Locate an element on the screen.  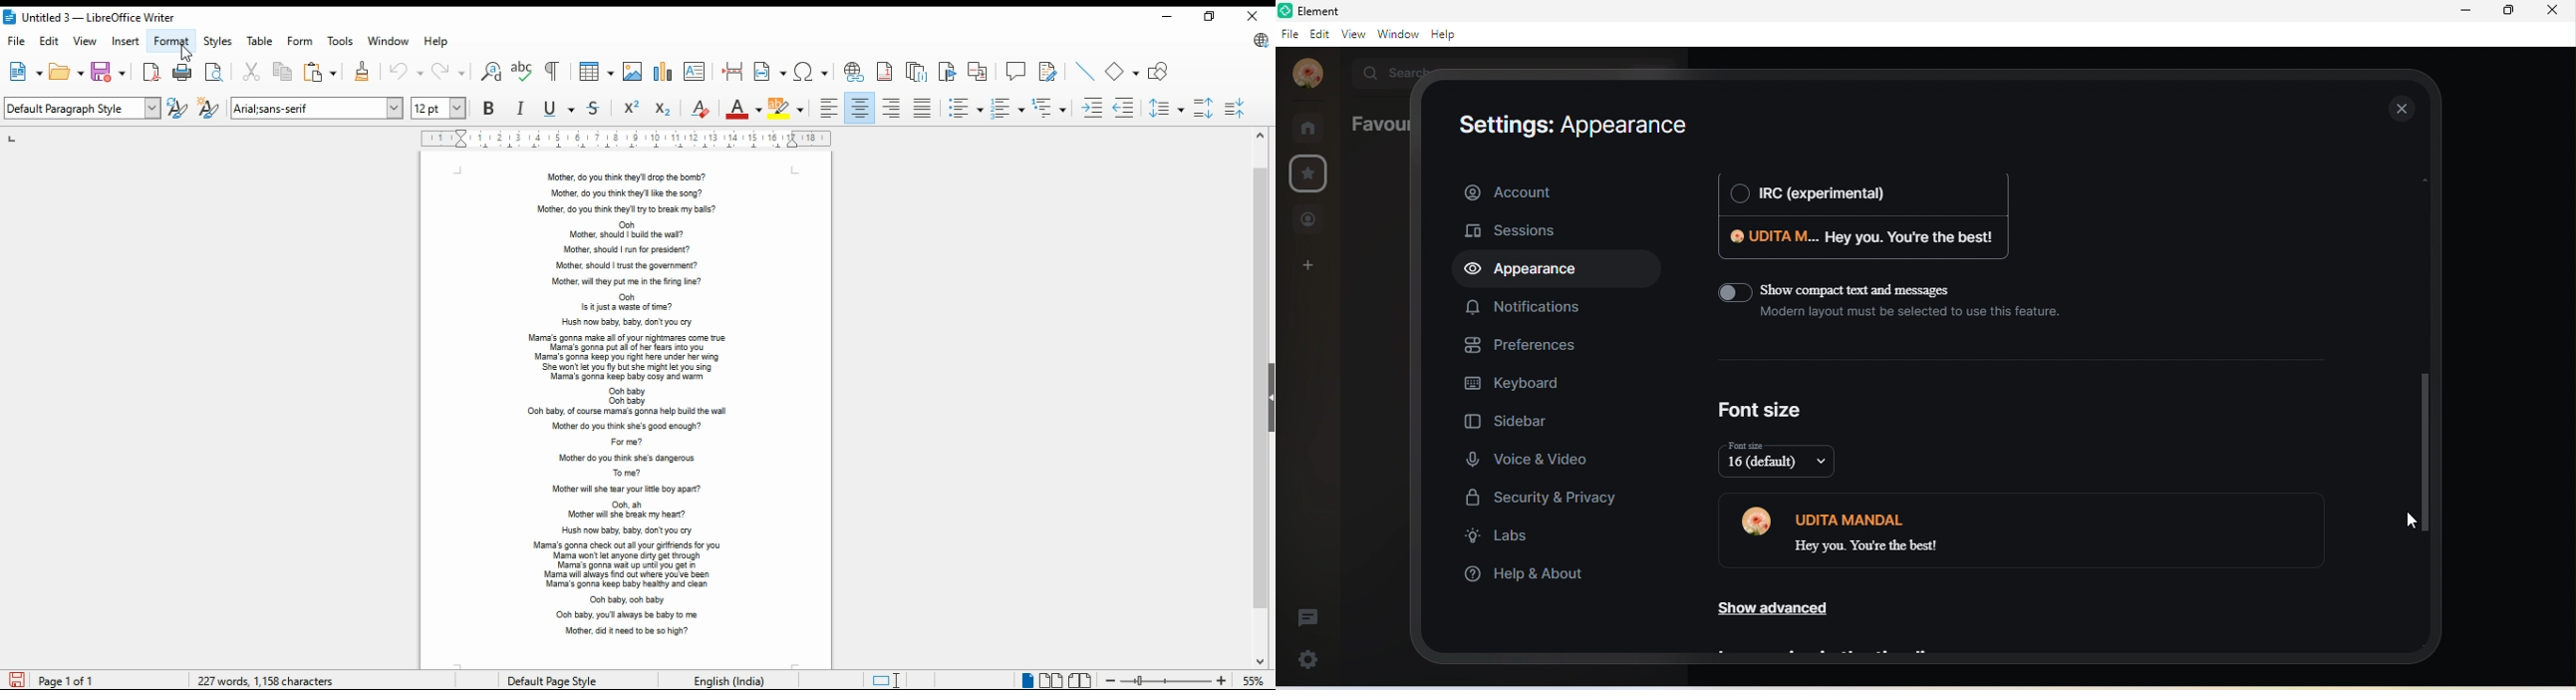
profile photo is located at coordinates (1759, 525).